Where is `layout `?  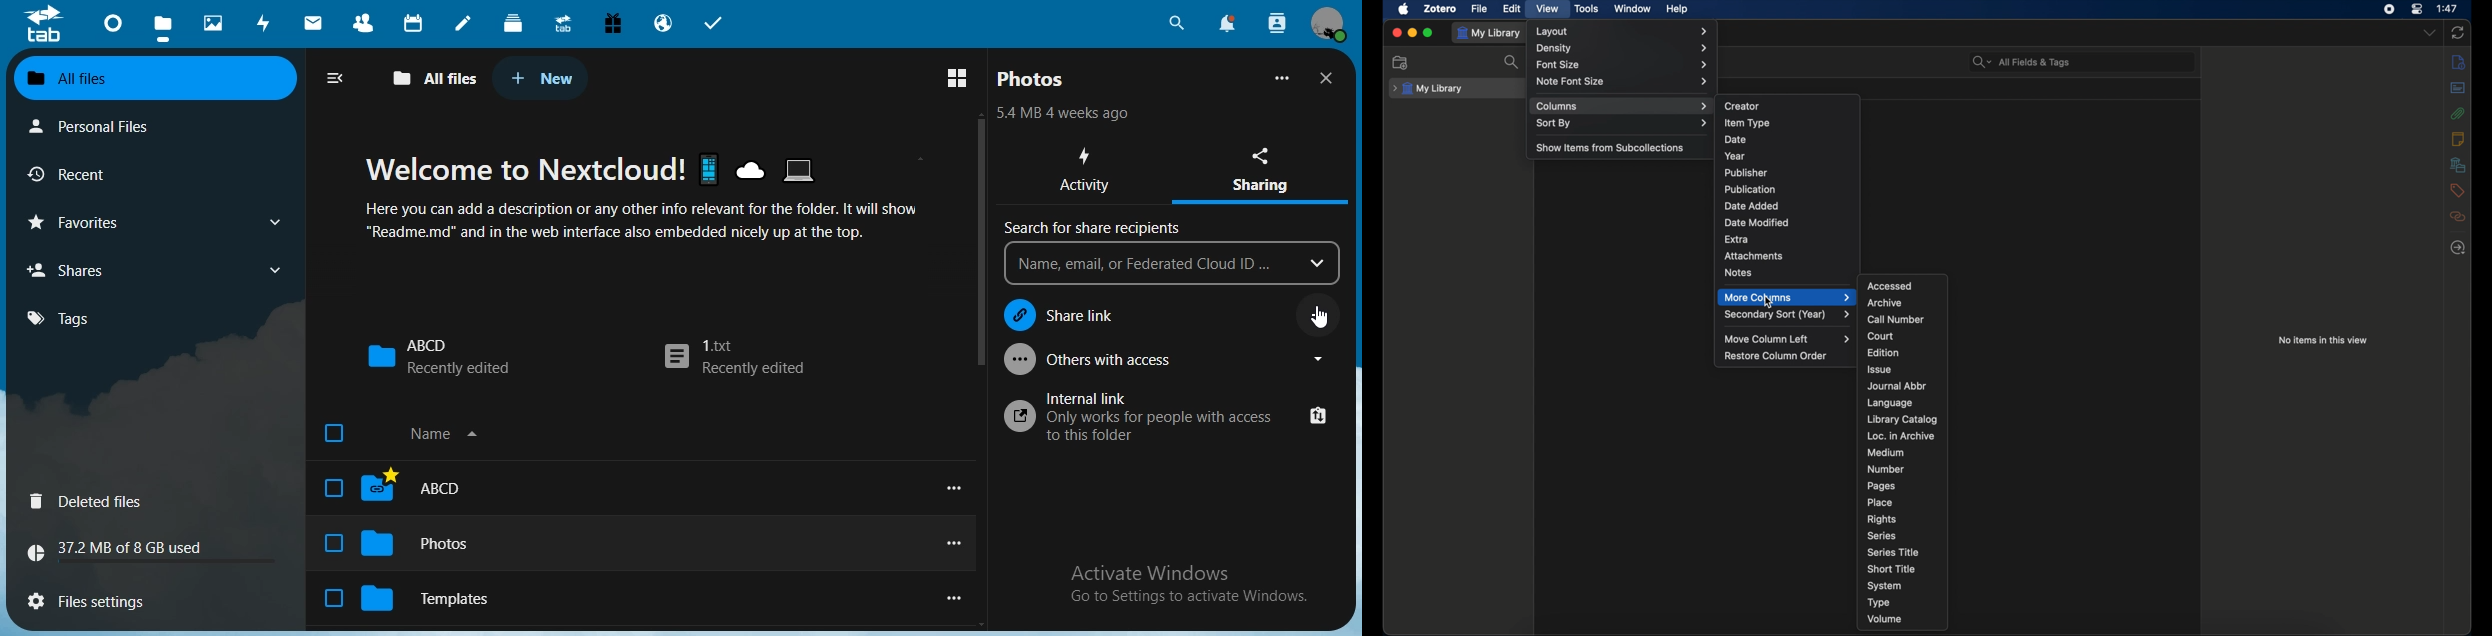
layout  is located at coordinates (1622, 31).